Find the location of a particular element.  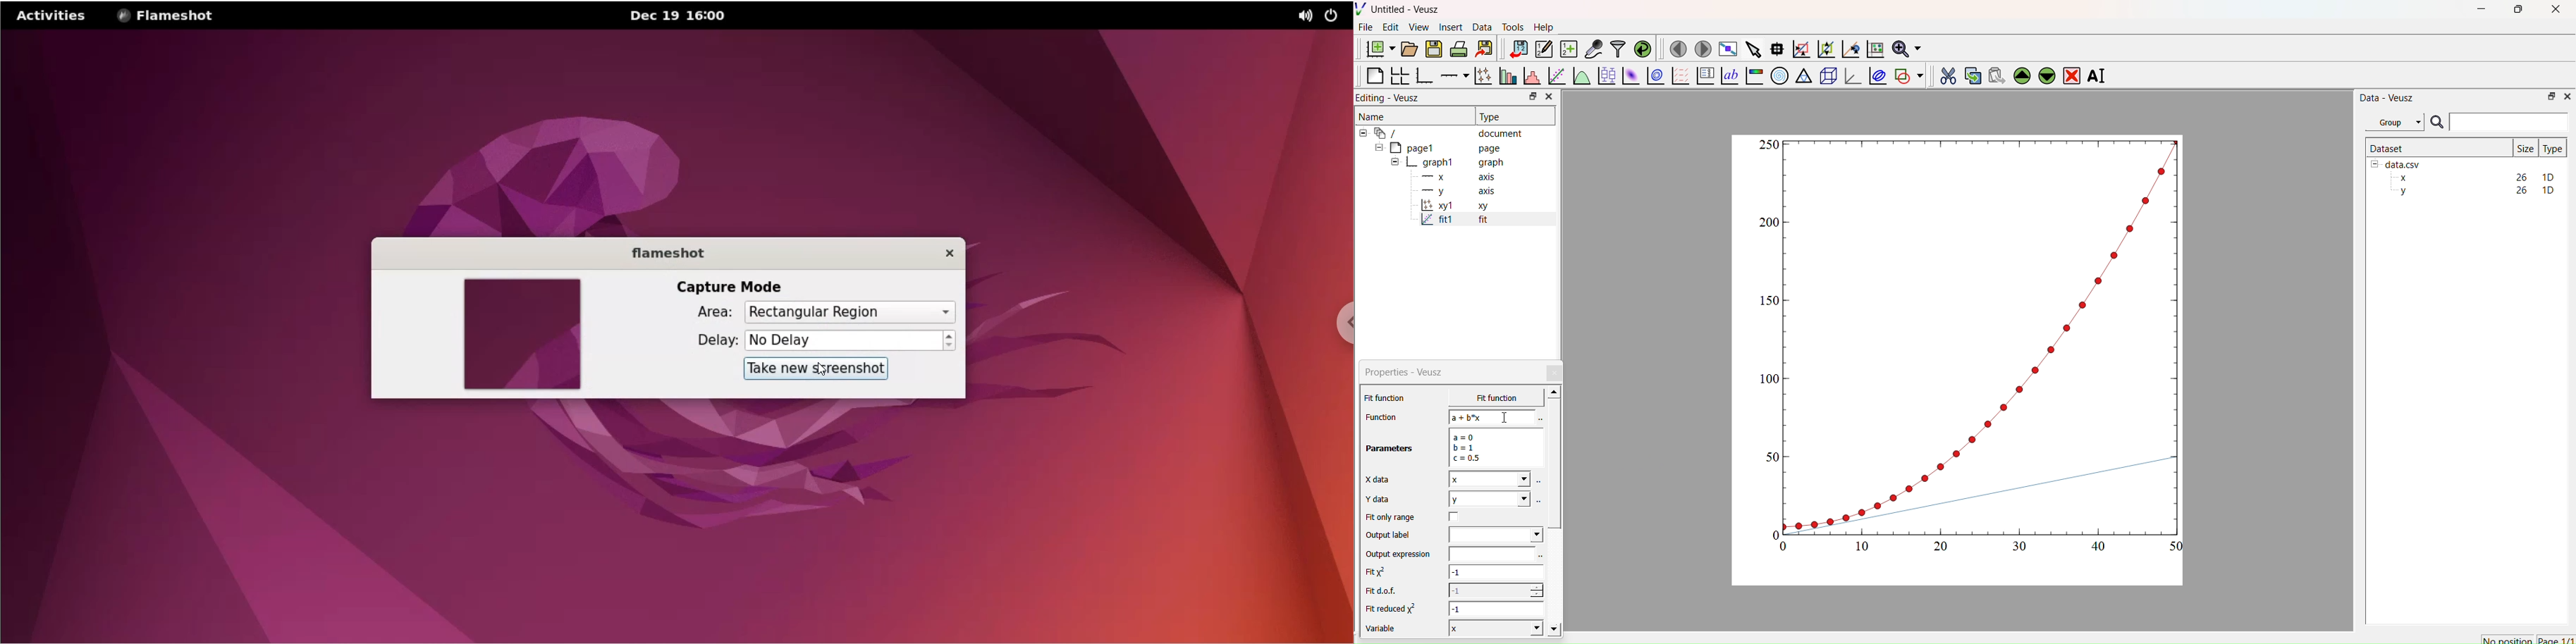

X data is located at coordinates (1380, 478).